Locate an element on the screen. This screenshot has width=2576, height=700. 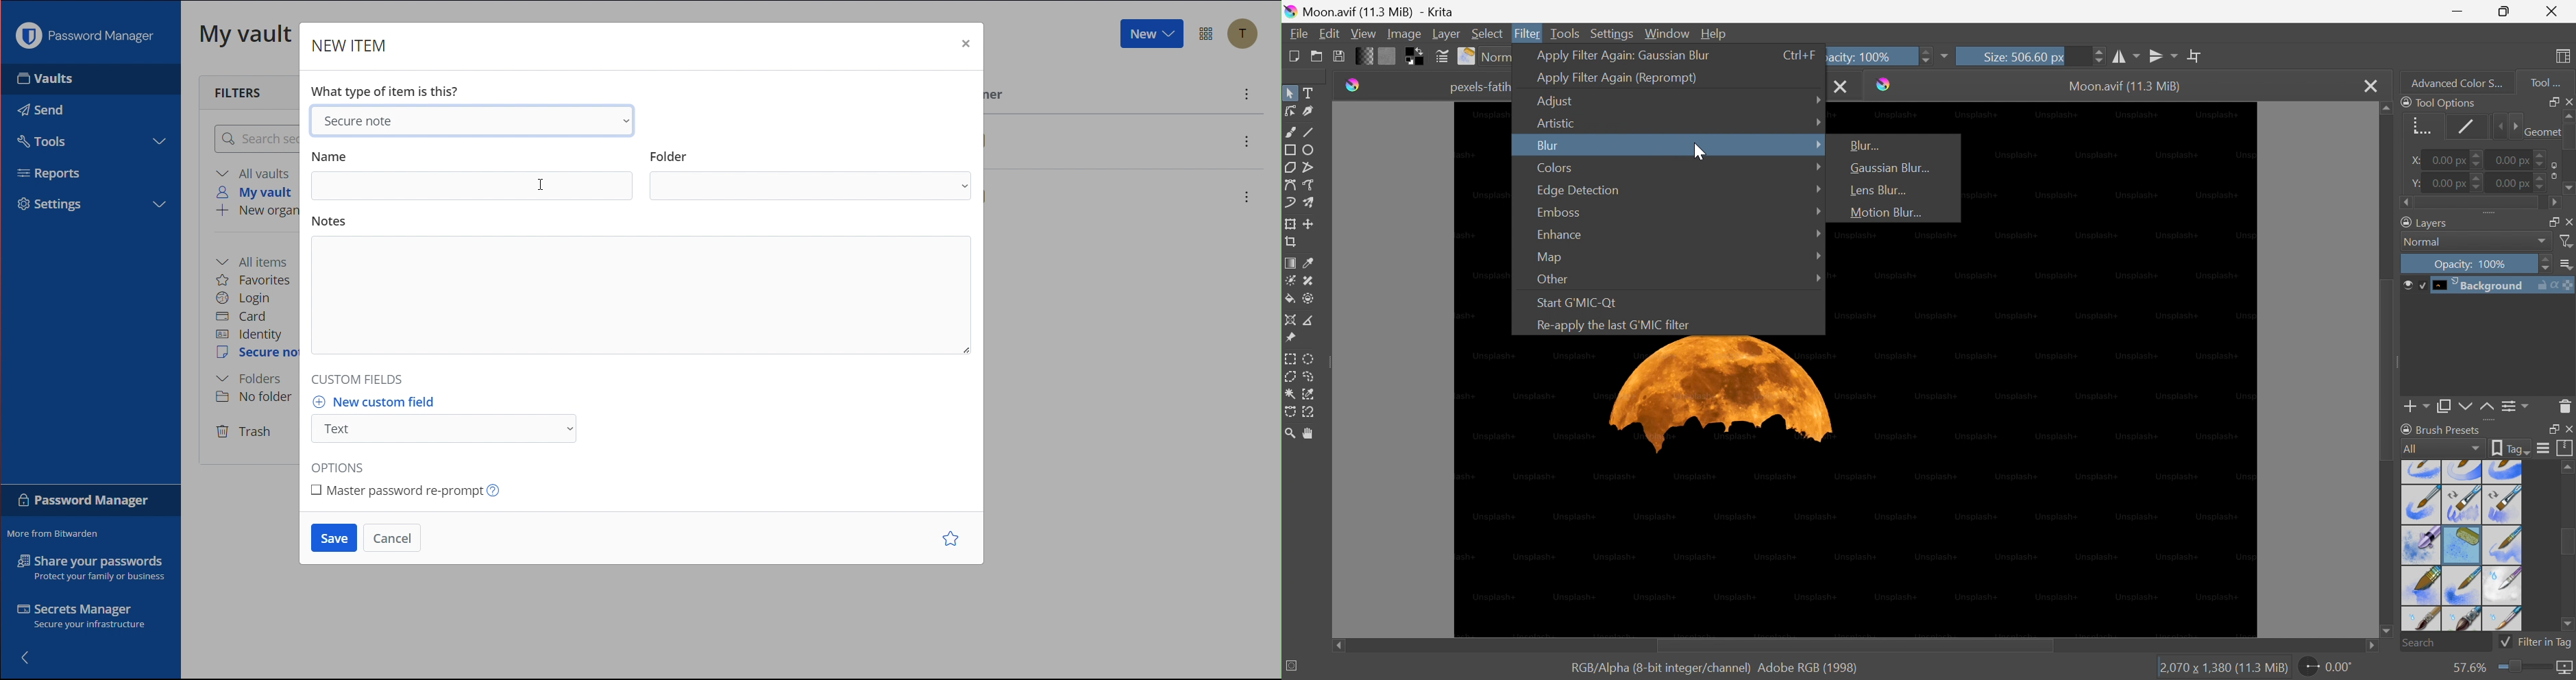
0.00 px is located at coordinates (2453, 183).